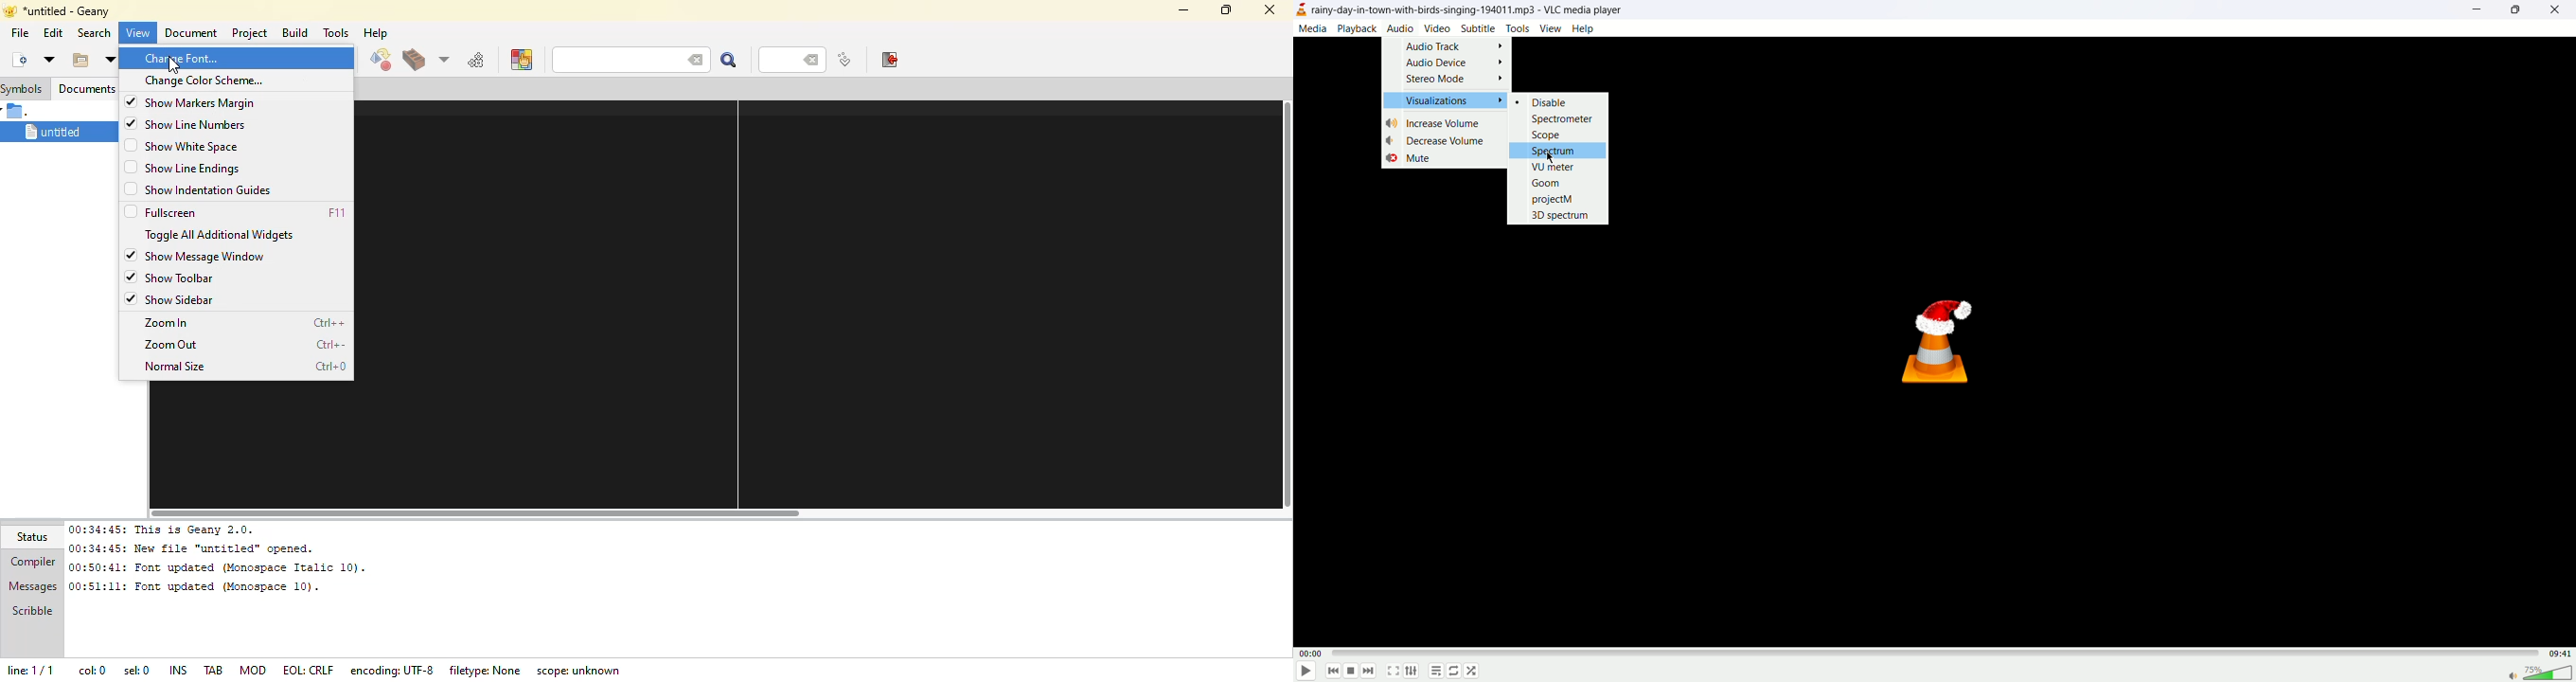  Describe the element at coordinates (1550, 29) in the screenshot. I see `view` at that location.